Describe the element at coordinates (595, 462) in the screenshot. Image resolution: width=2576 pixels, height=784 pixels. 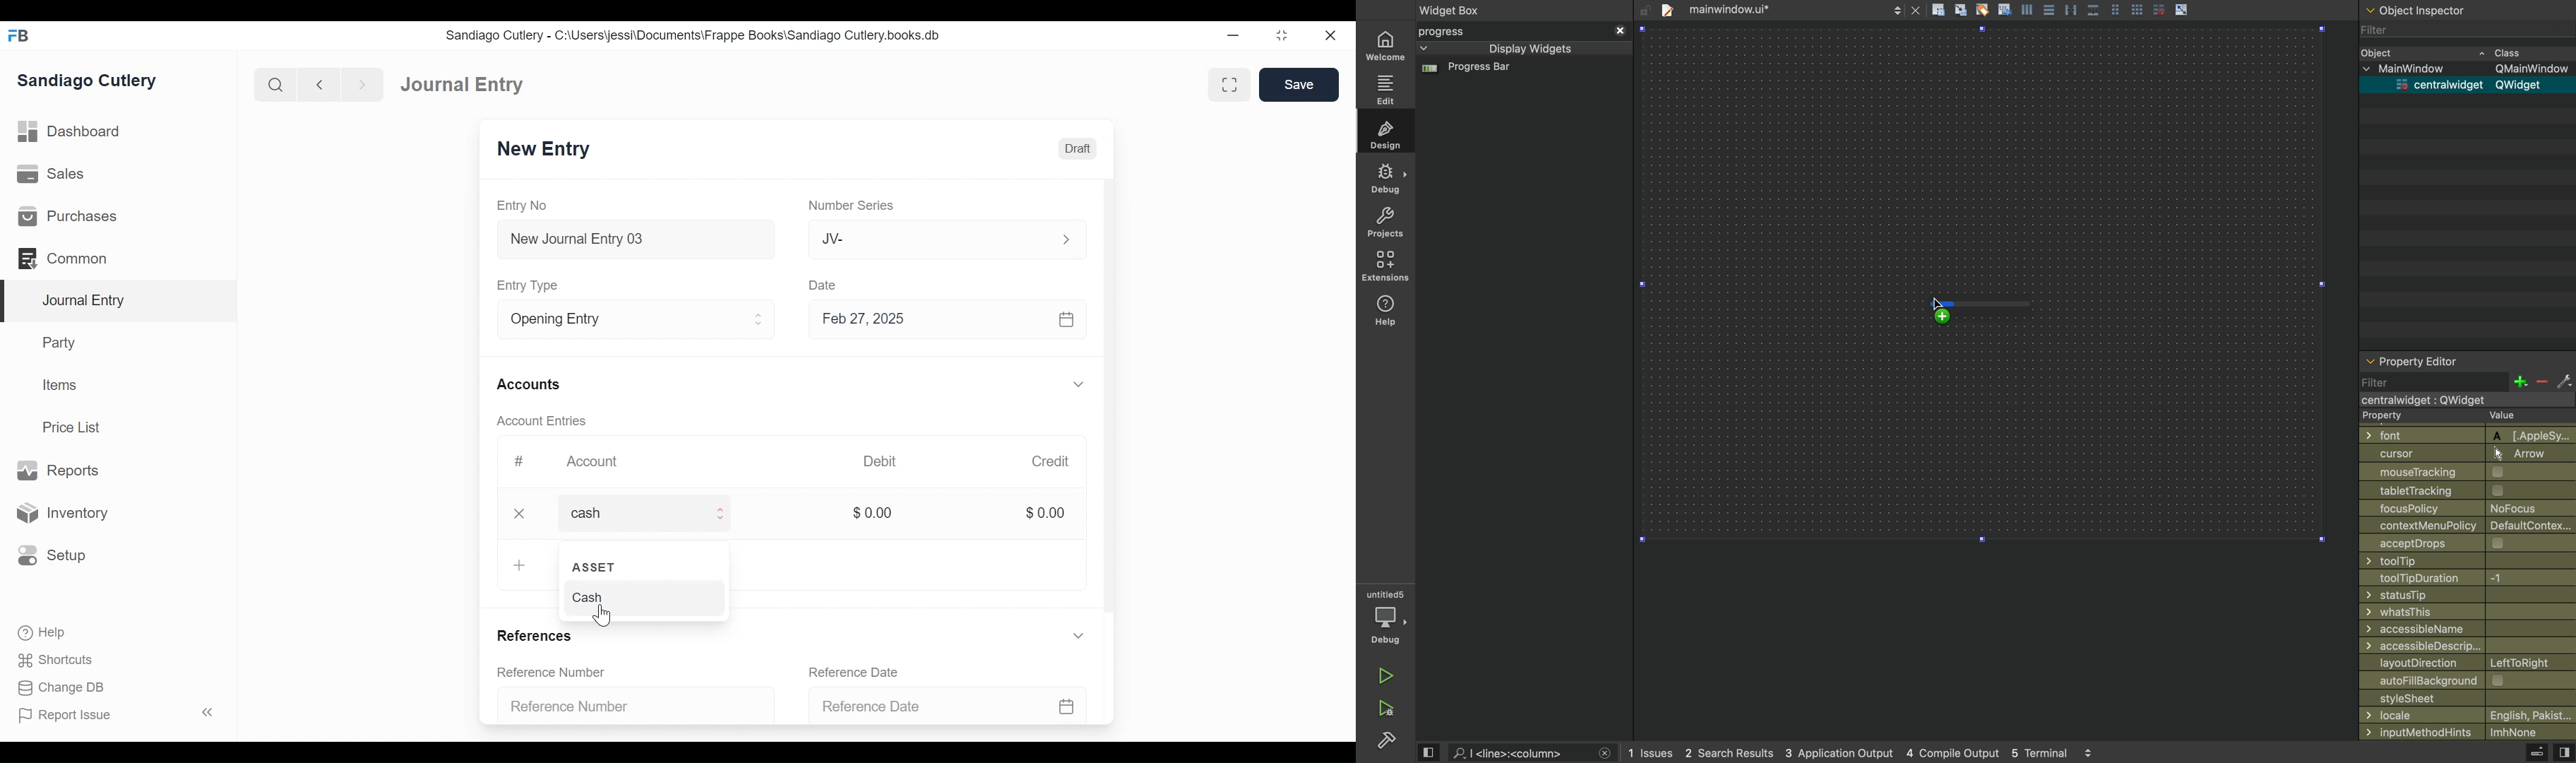
I see `Account` at that location.